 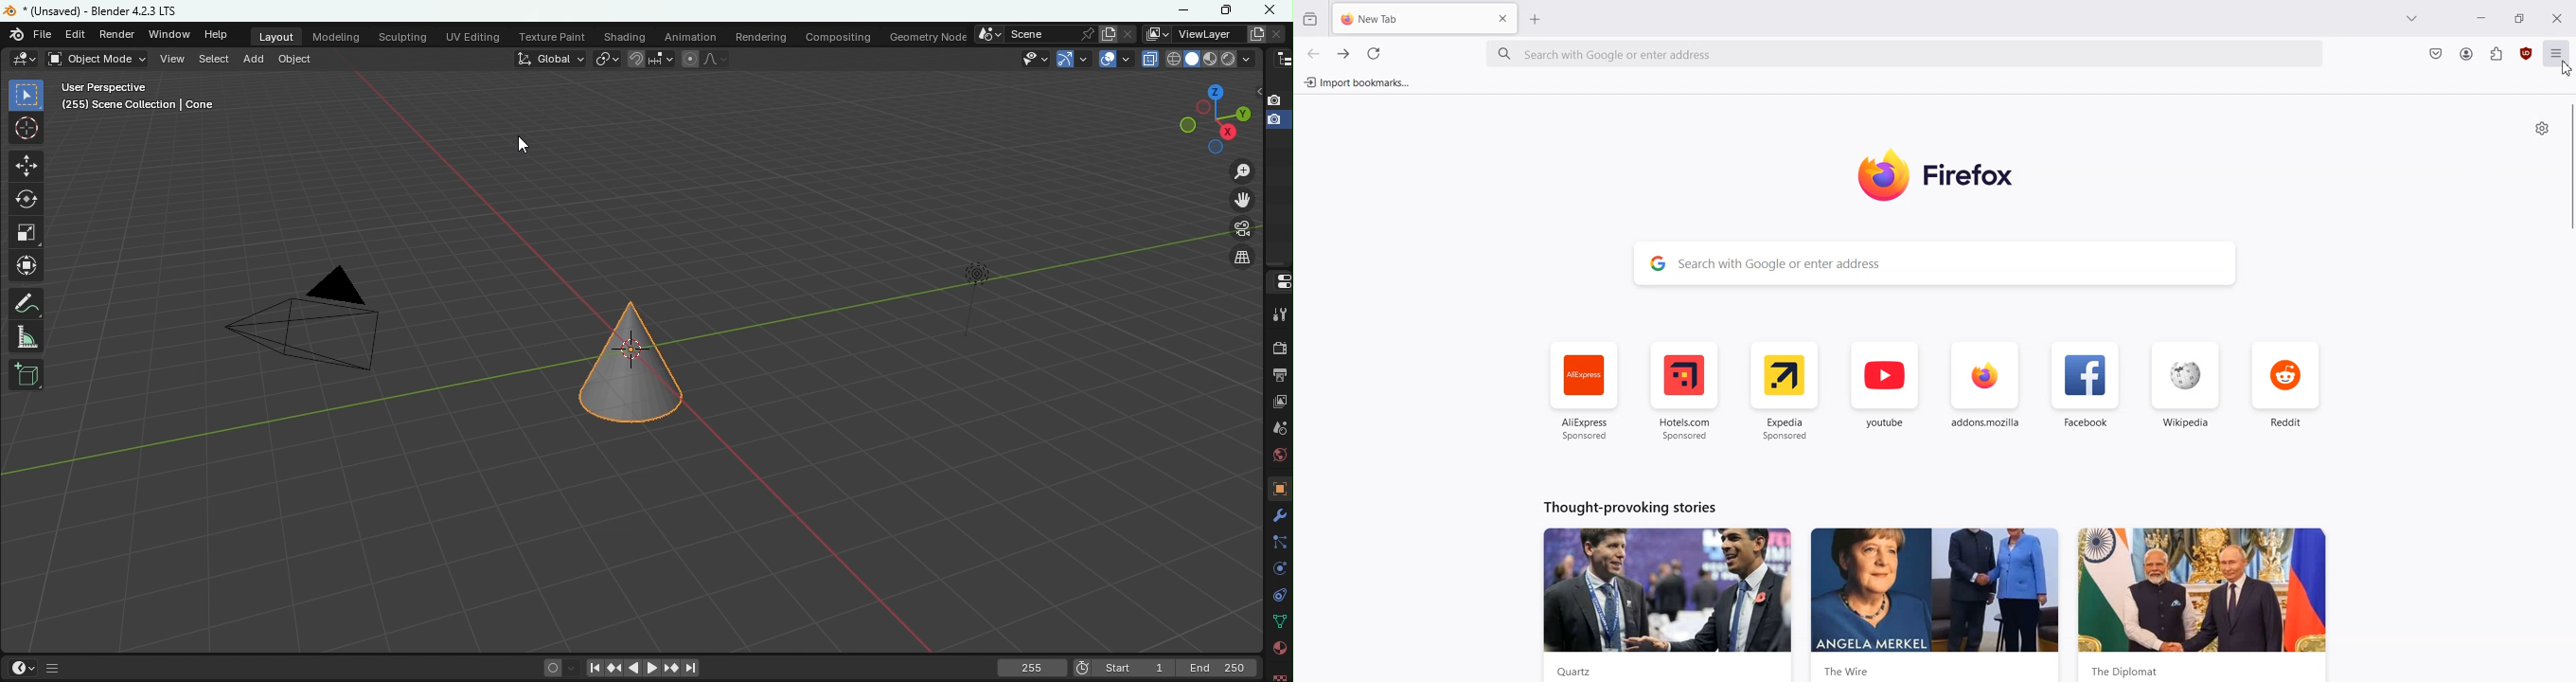 I want to click on Toggle the camera view, so click(x=1243, y=231).